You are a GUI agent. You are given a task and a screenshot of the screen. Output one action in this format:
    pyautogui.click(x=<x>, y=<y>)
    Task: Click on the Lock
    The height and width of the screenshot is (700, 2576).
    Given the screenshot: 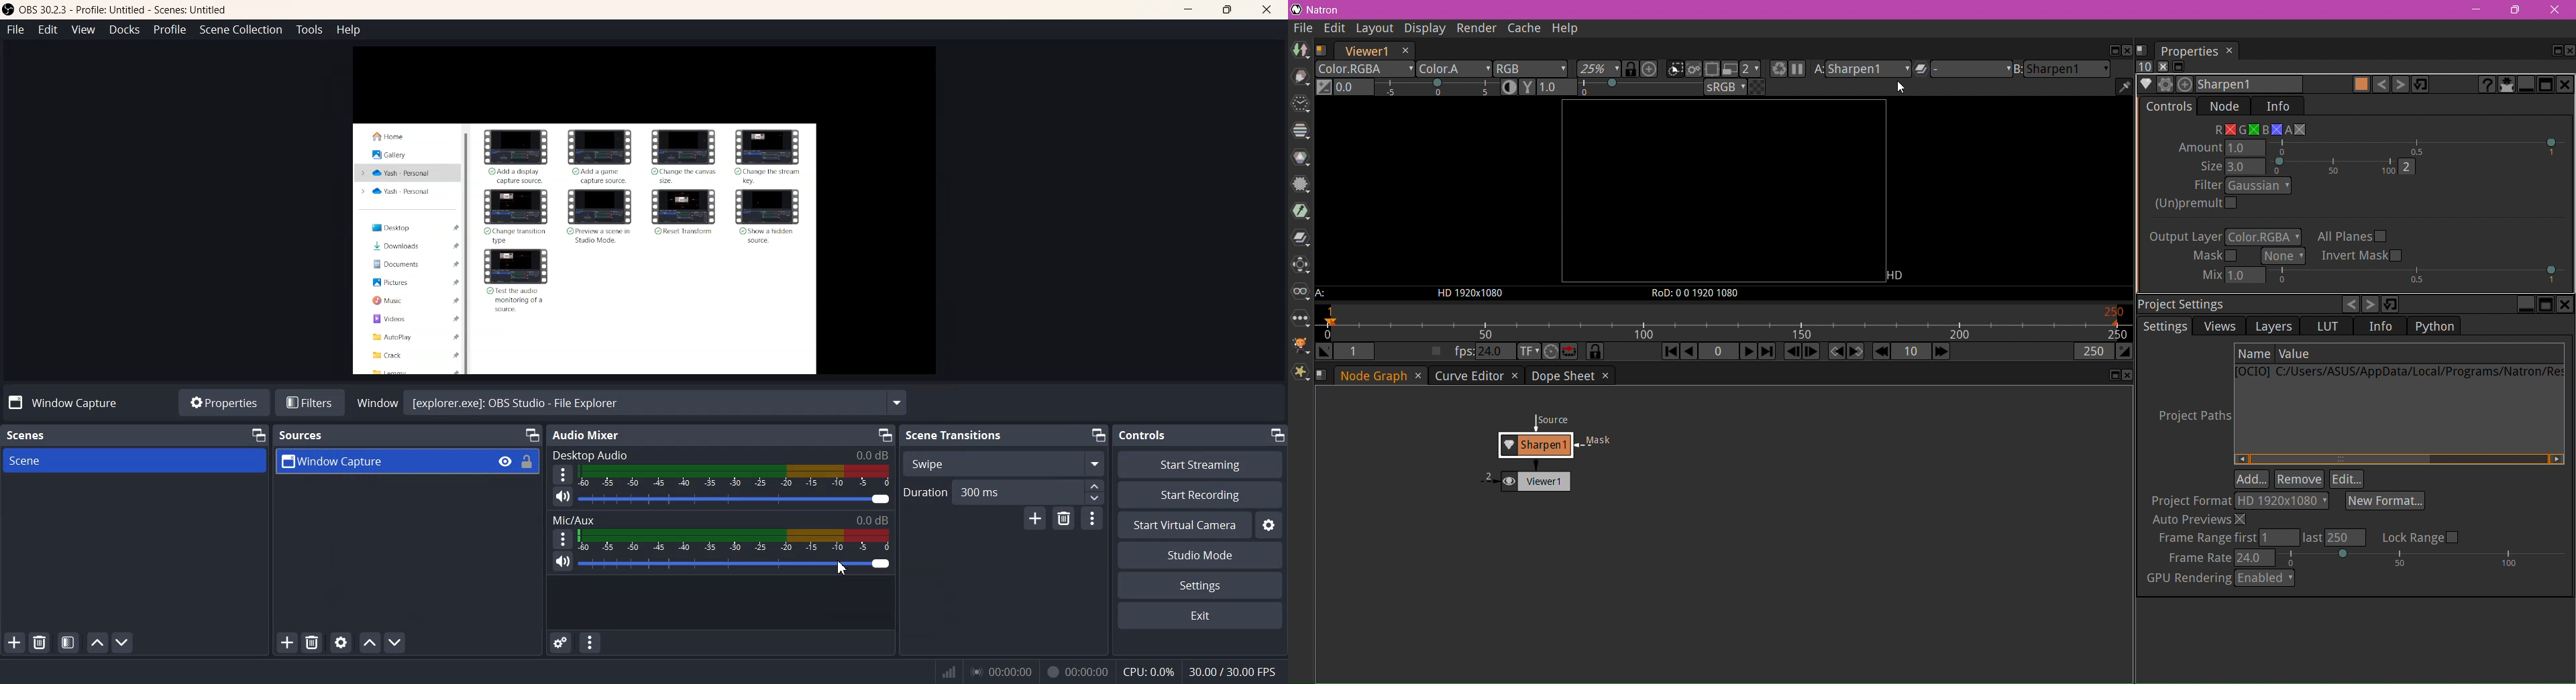 What is the action you would take?
    pyautogui.click(x=528, y=462)
    